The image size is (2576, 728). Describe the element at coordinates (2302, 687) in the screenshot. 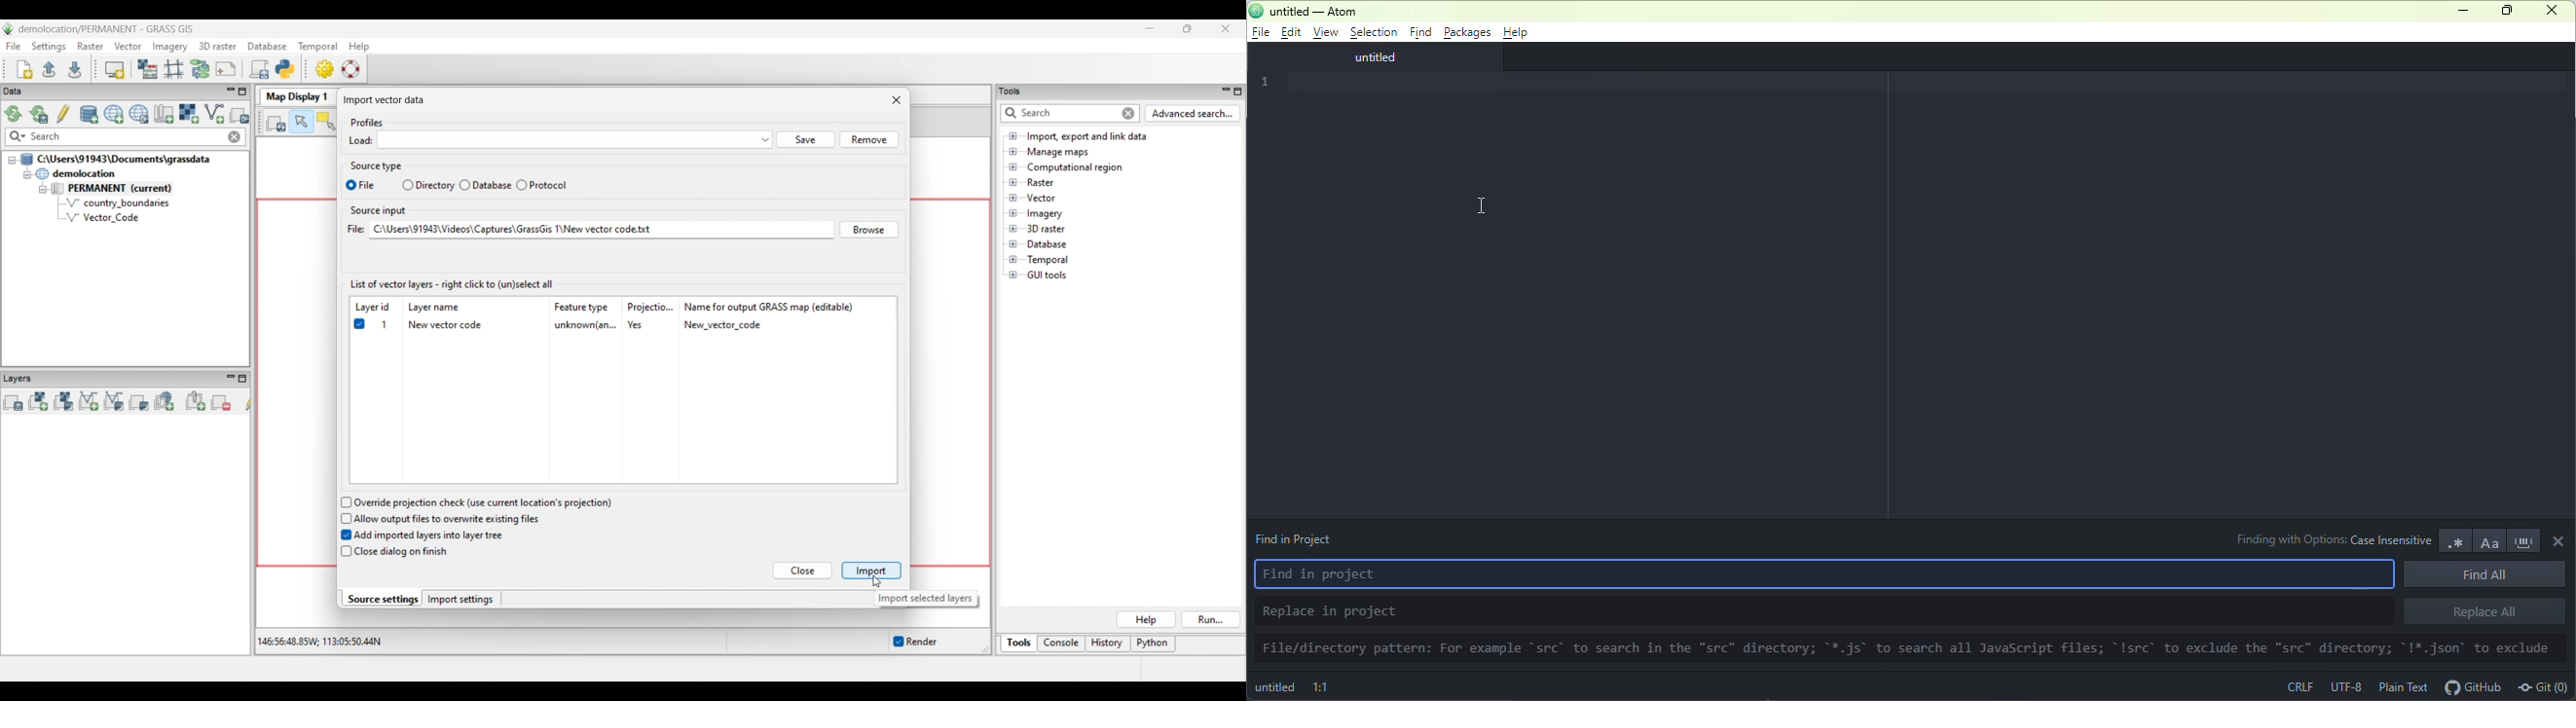

I see `CRLF` at that location.